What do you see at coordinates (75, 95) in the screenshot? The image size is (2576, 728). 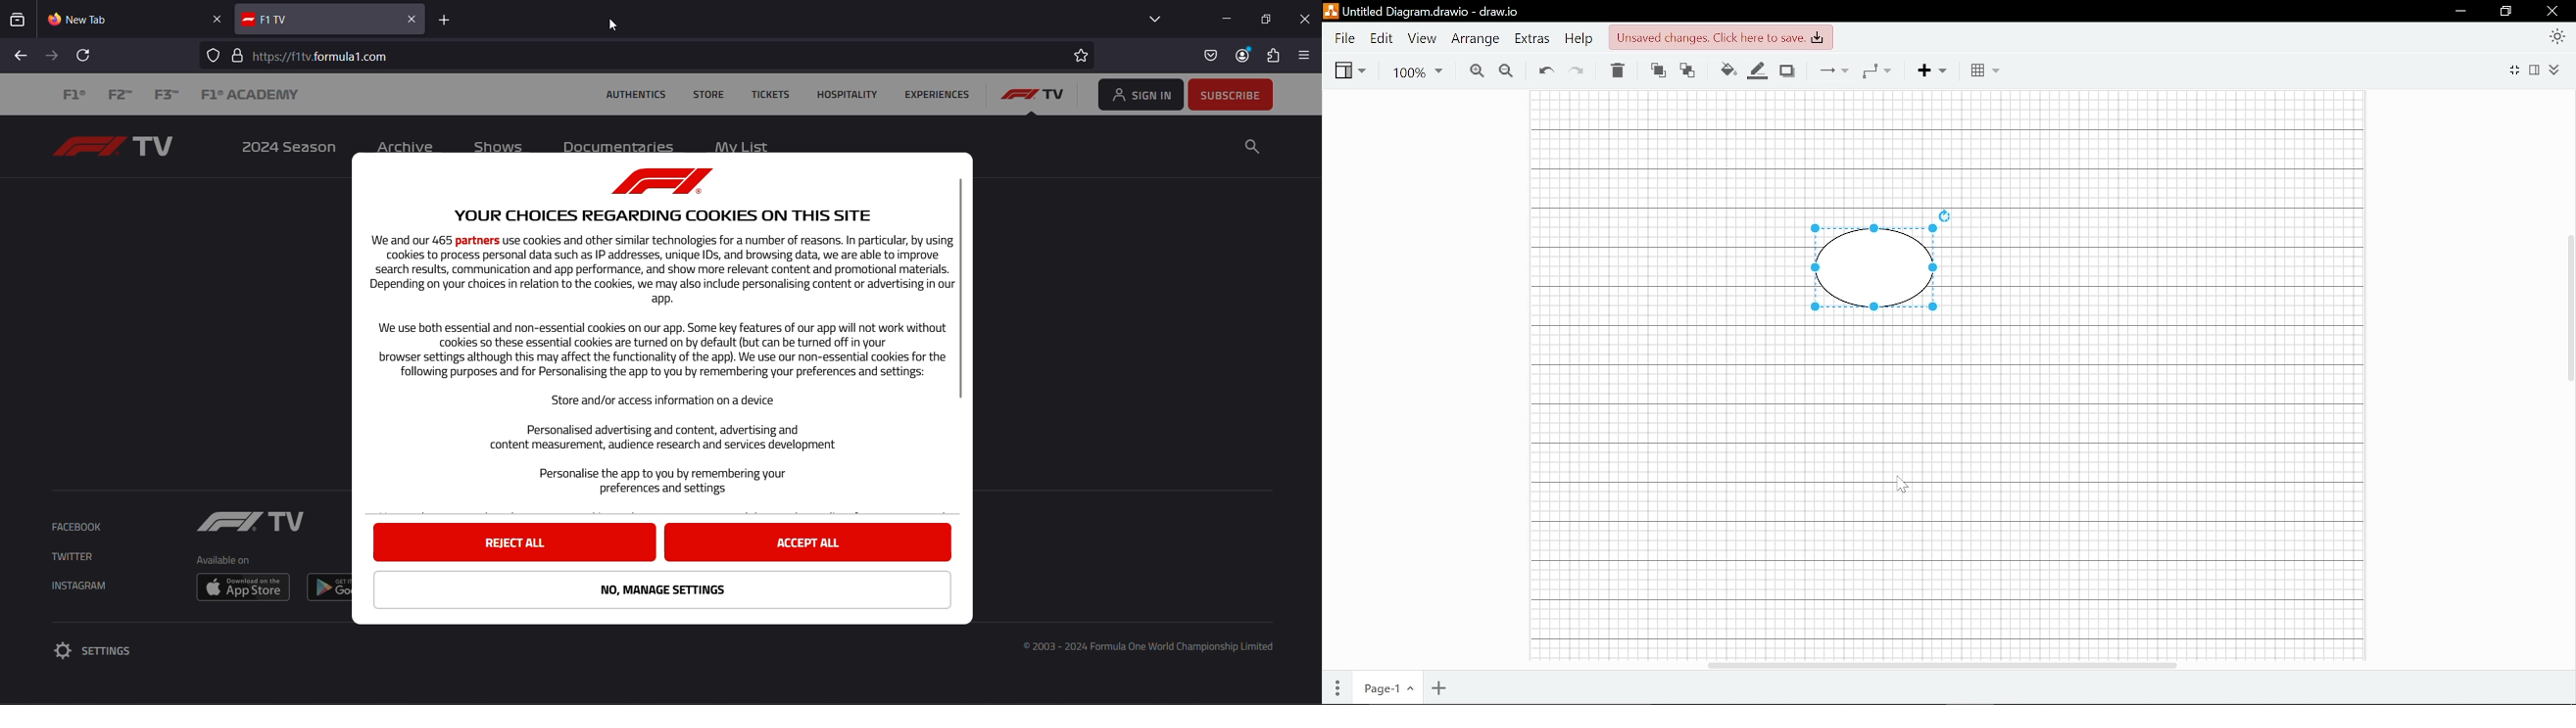 I see `f1` at bounding box center [75, 95].